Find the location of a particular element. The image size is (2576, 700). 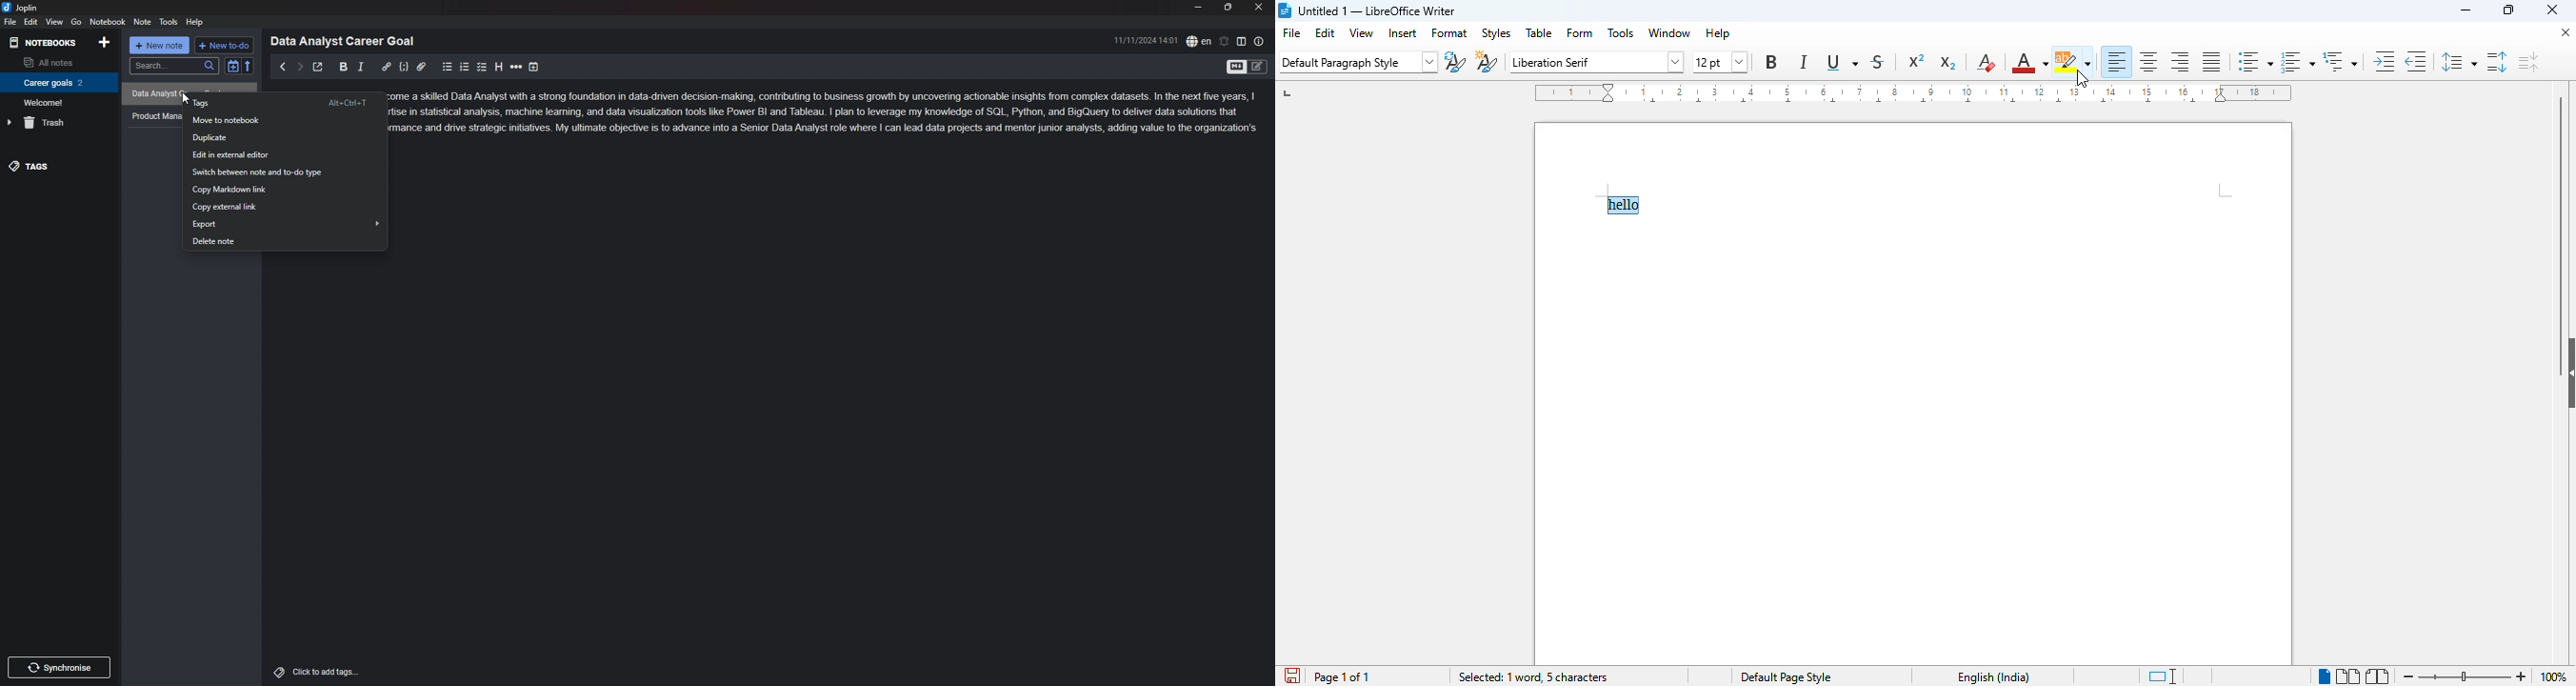

Career goals 2 is located at coordinates (56, 82).